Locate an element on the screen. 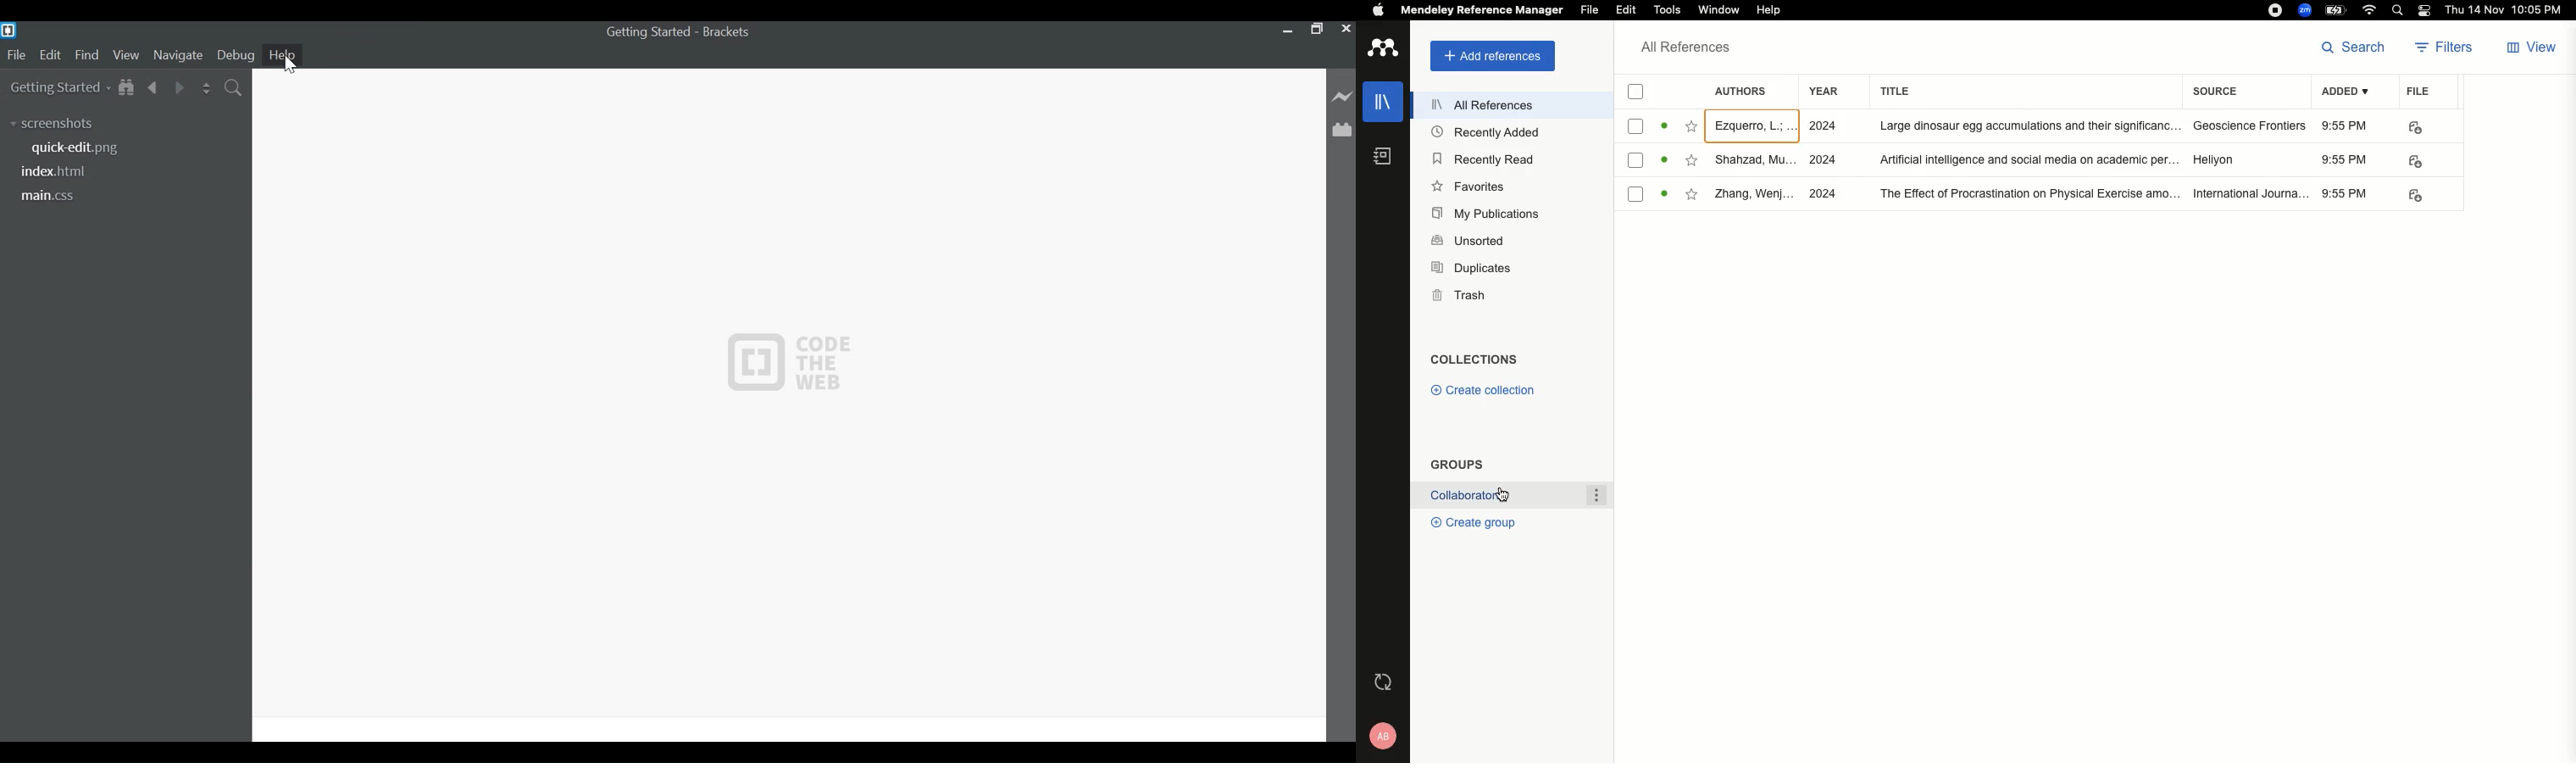  authors is located at coordinates (1756, 158).